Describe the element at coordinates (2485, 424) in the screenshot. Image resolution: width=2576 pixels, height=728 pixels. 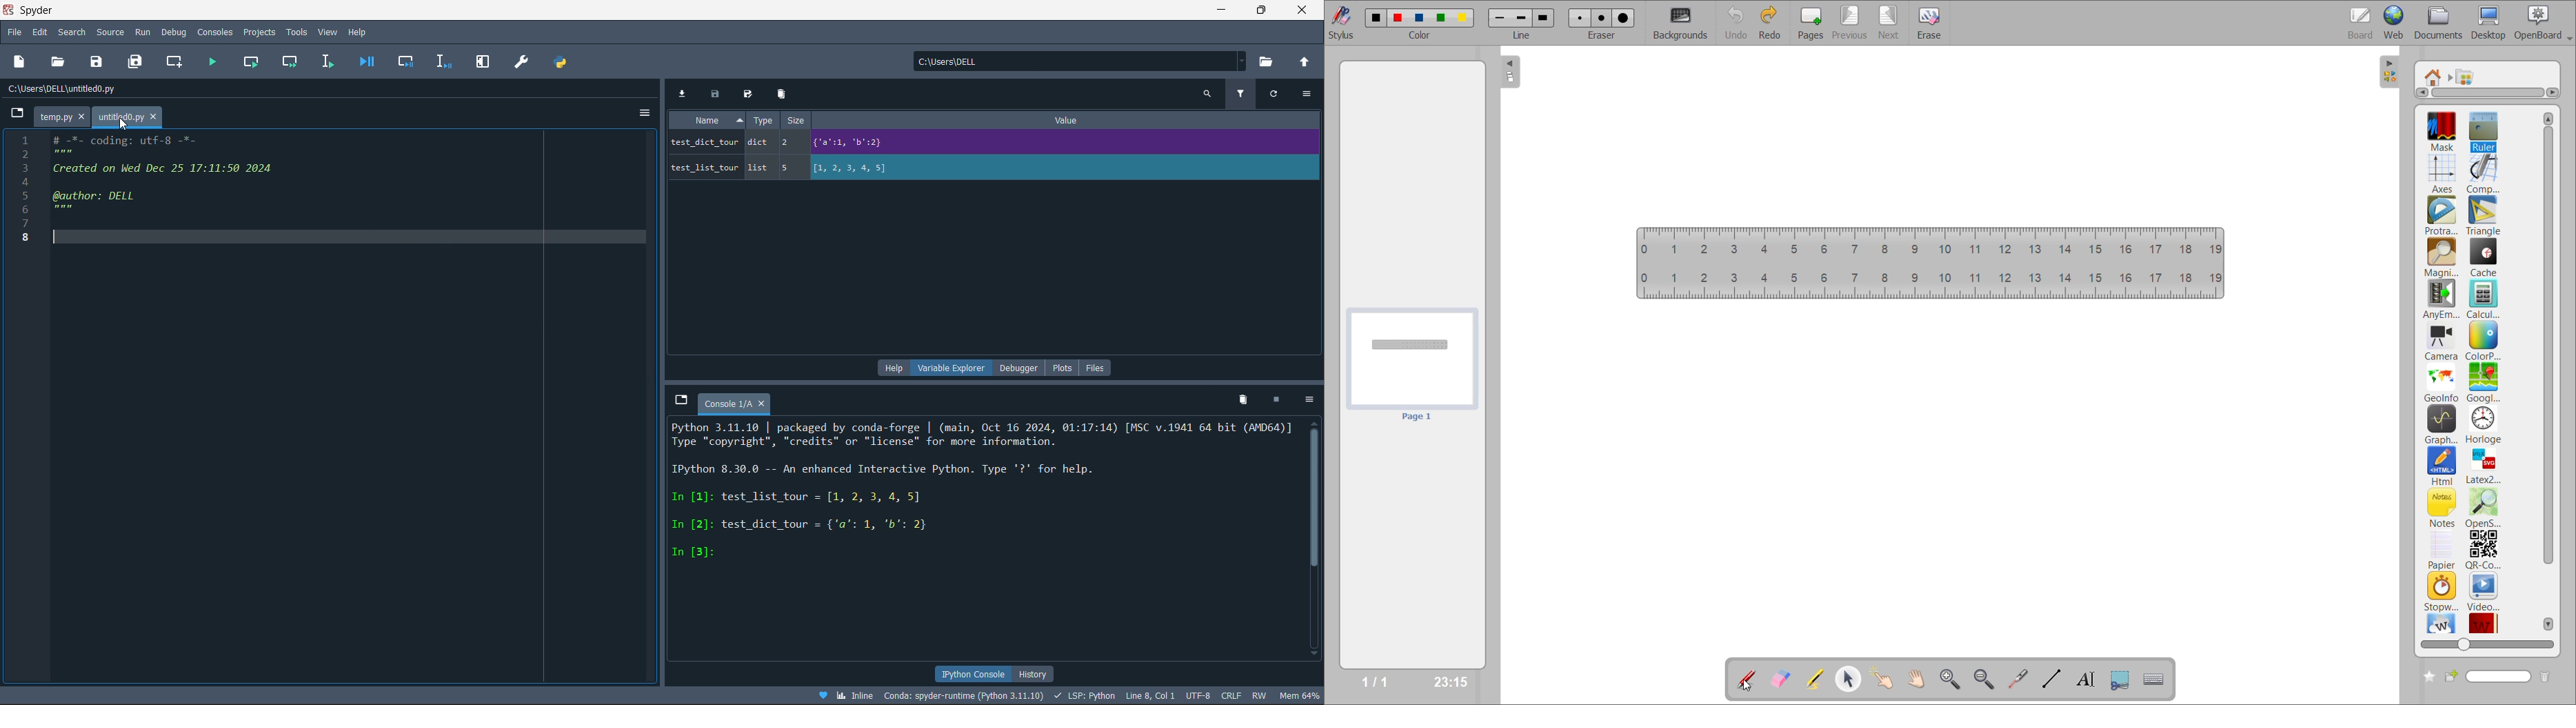
I see `horloge` at that location.